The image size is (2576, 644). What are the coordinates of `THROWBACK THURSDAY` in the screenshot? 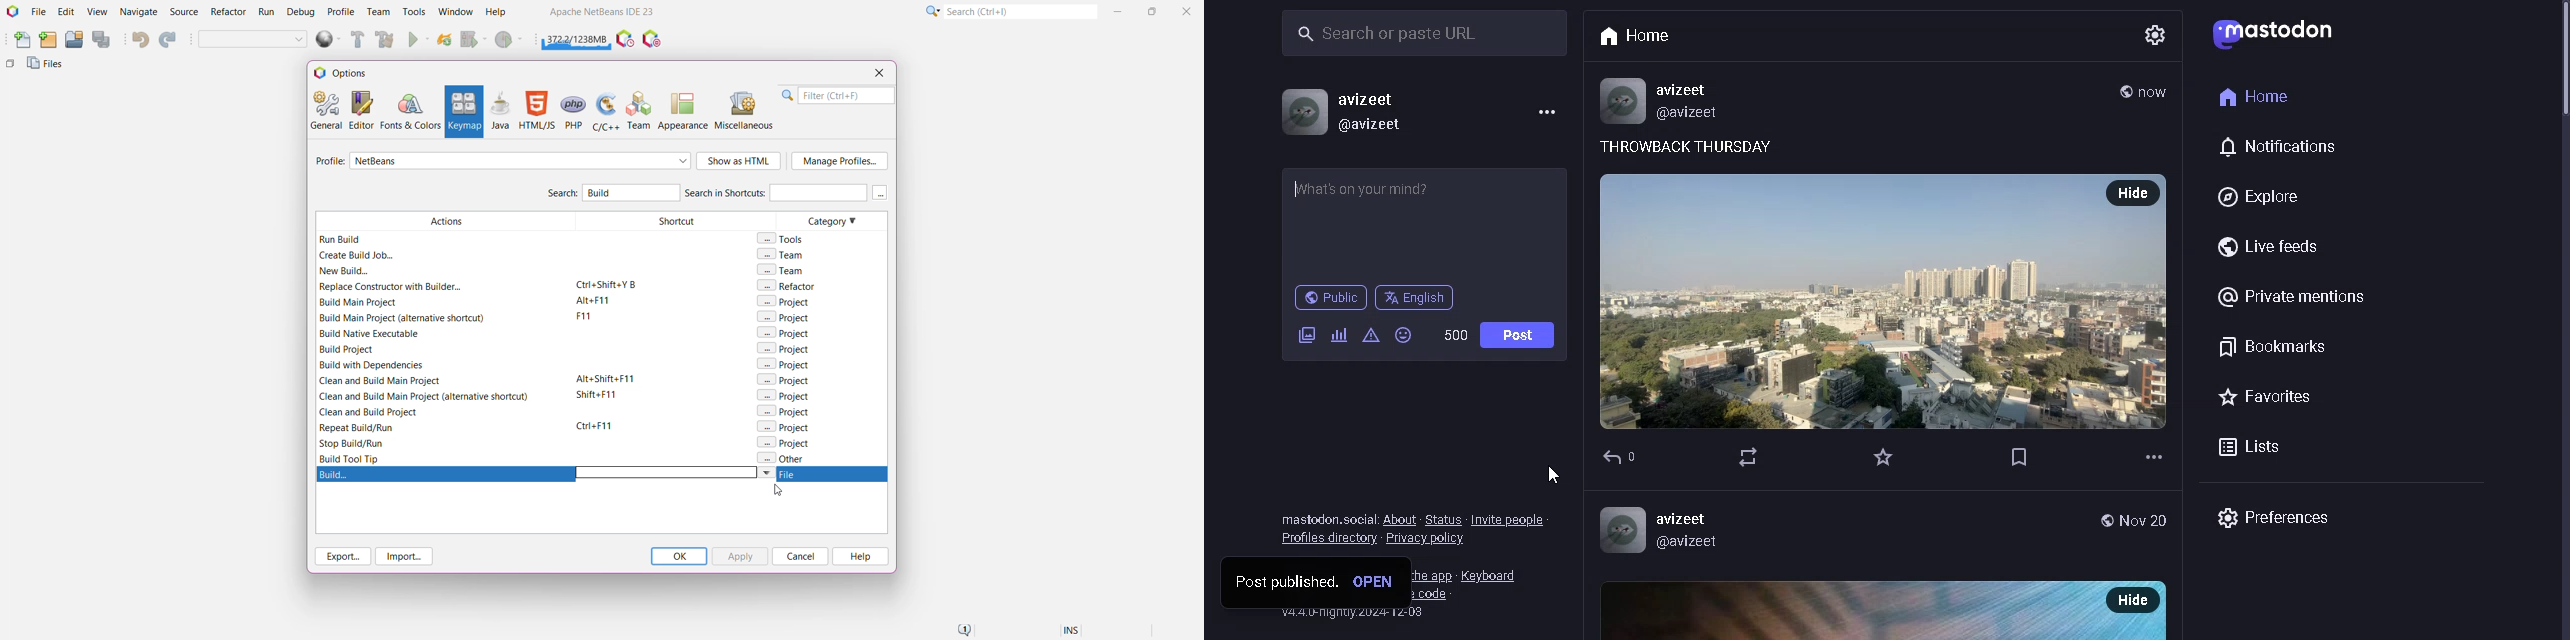 It's located at (1687, 147).